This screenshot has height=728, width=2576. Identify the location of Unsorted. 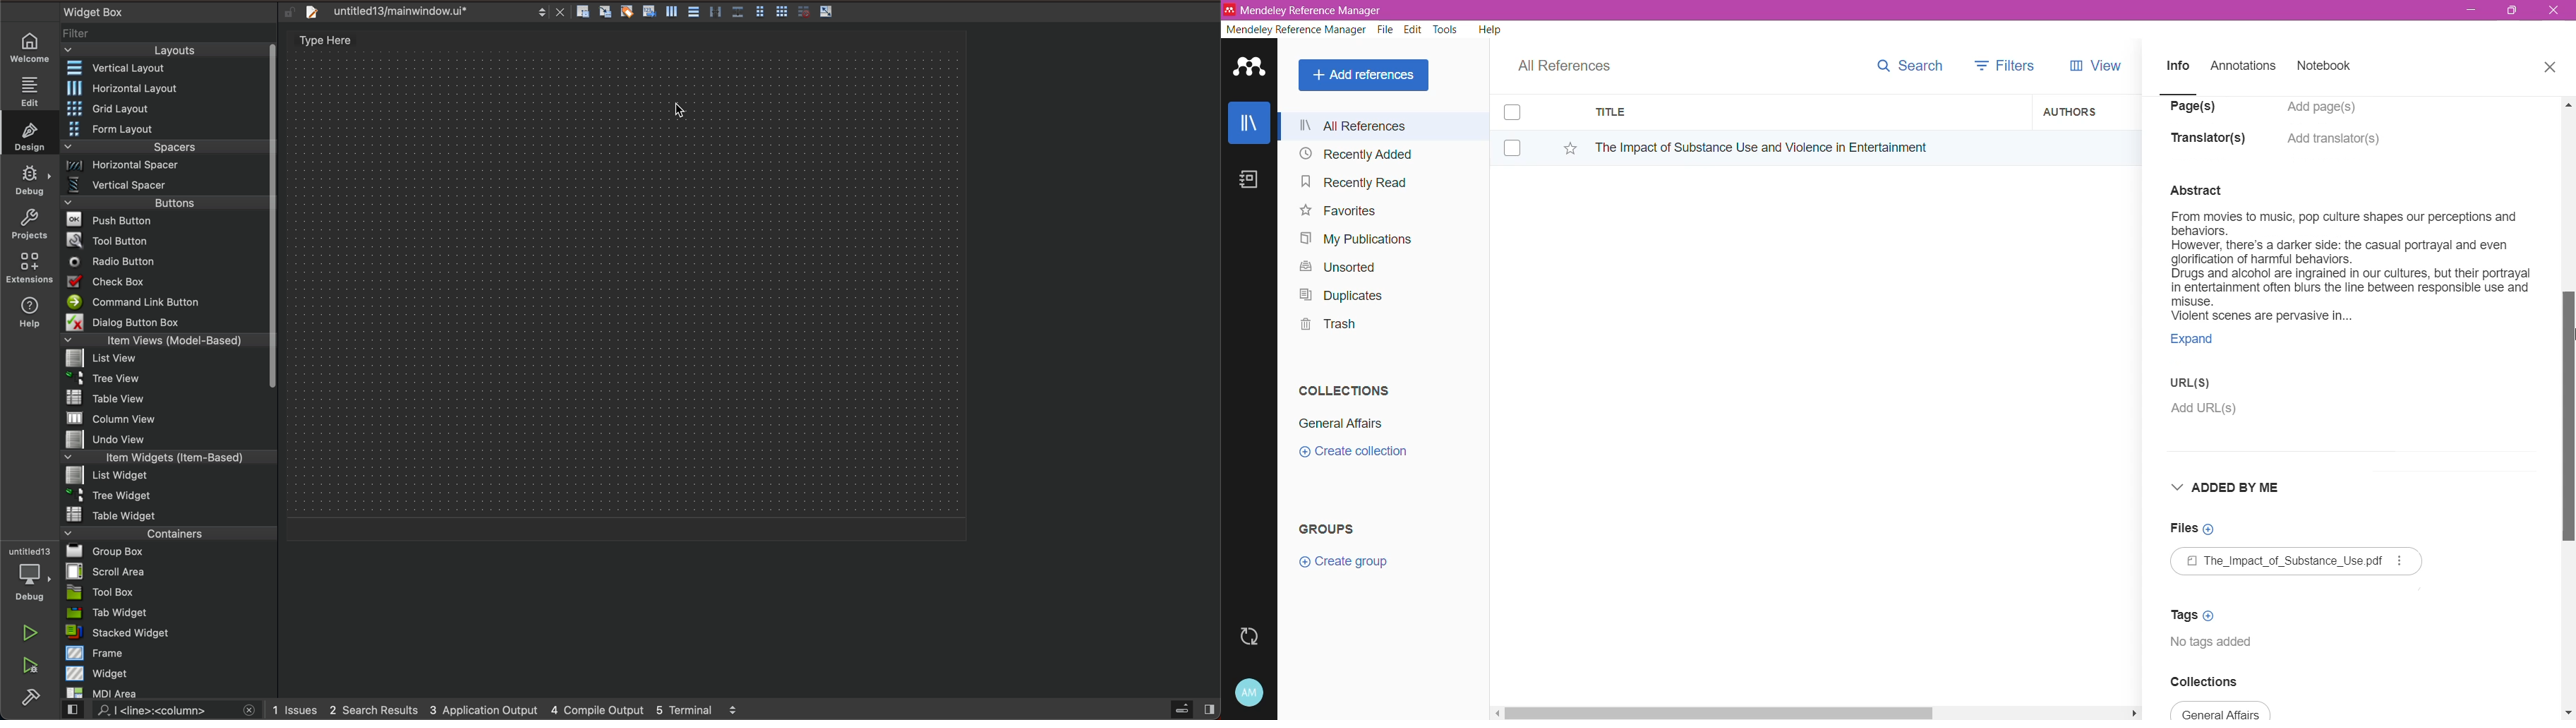
(1335, 266).